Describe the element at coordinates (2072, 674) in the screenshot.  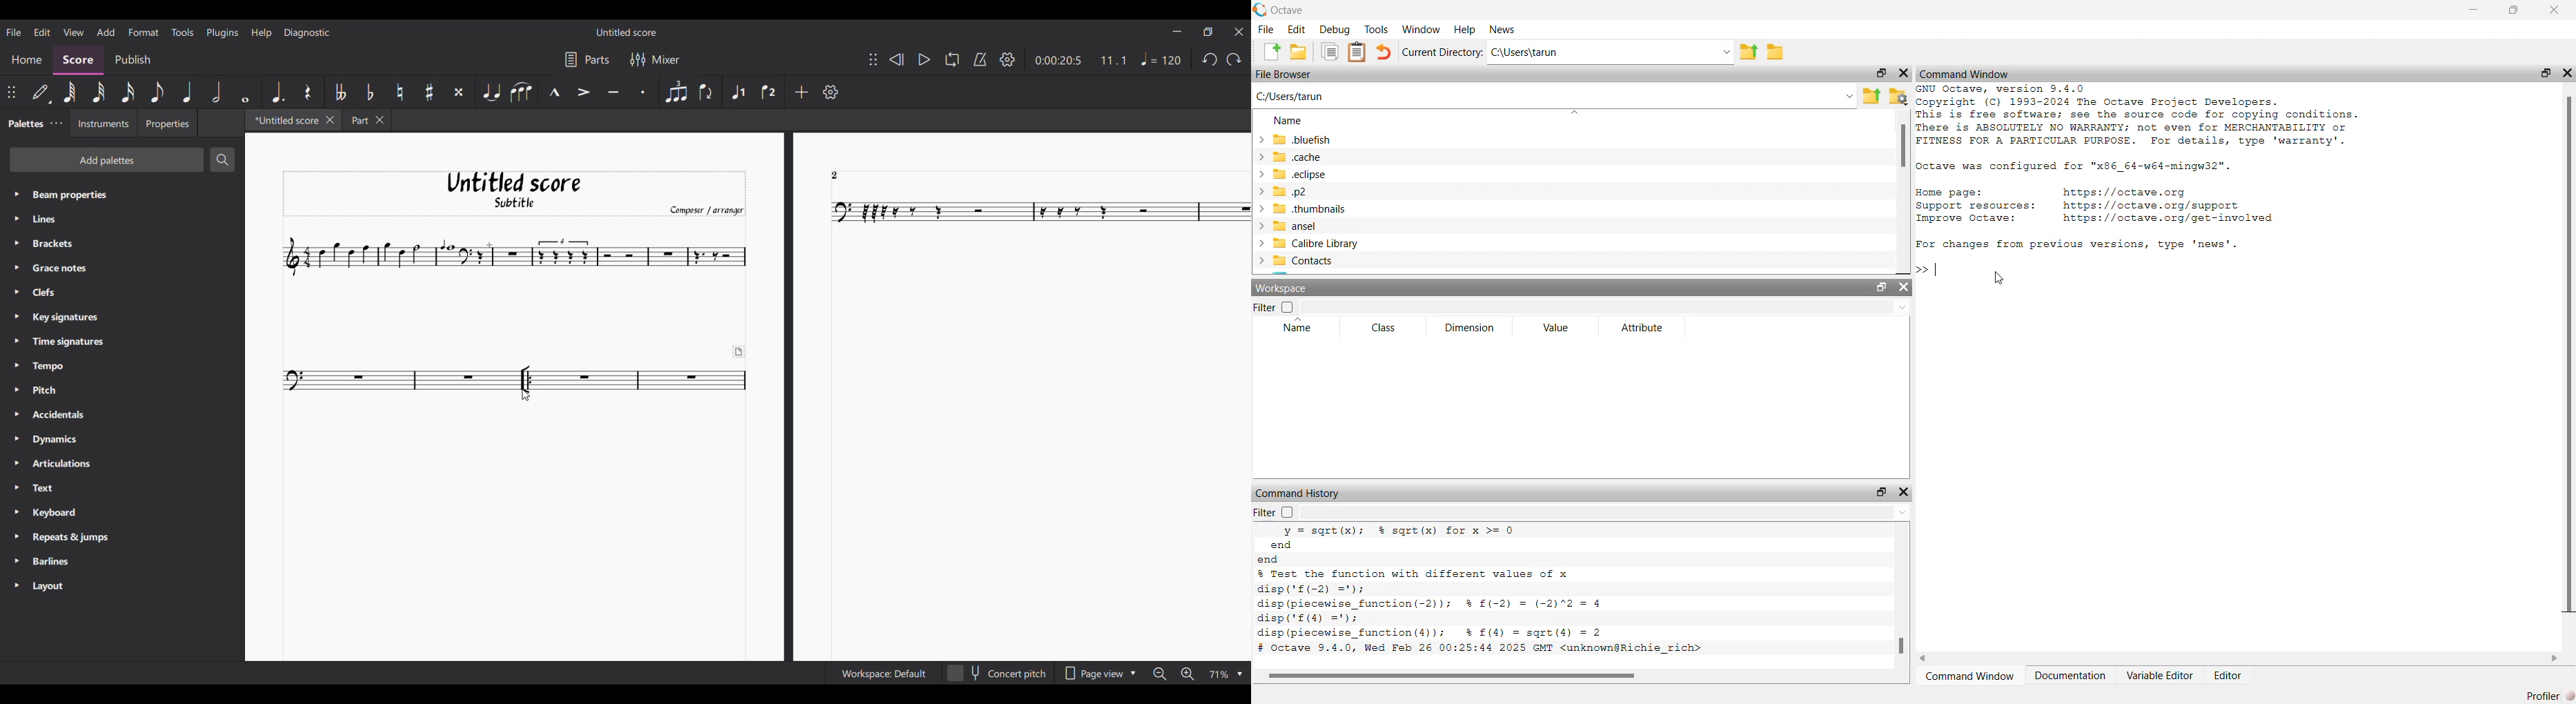
I see `Documentation` at that location.